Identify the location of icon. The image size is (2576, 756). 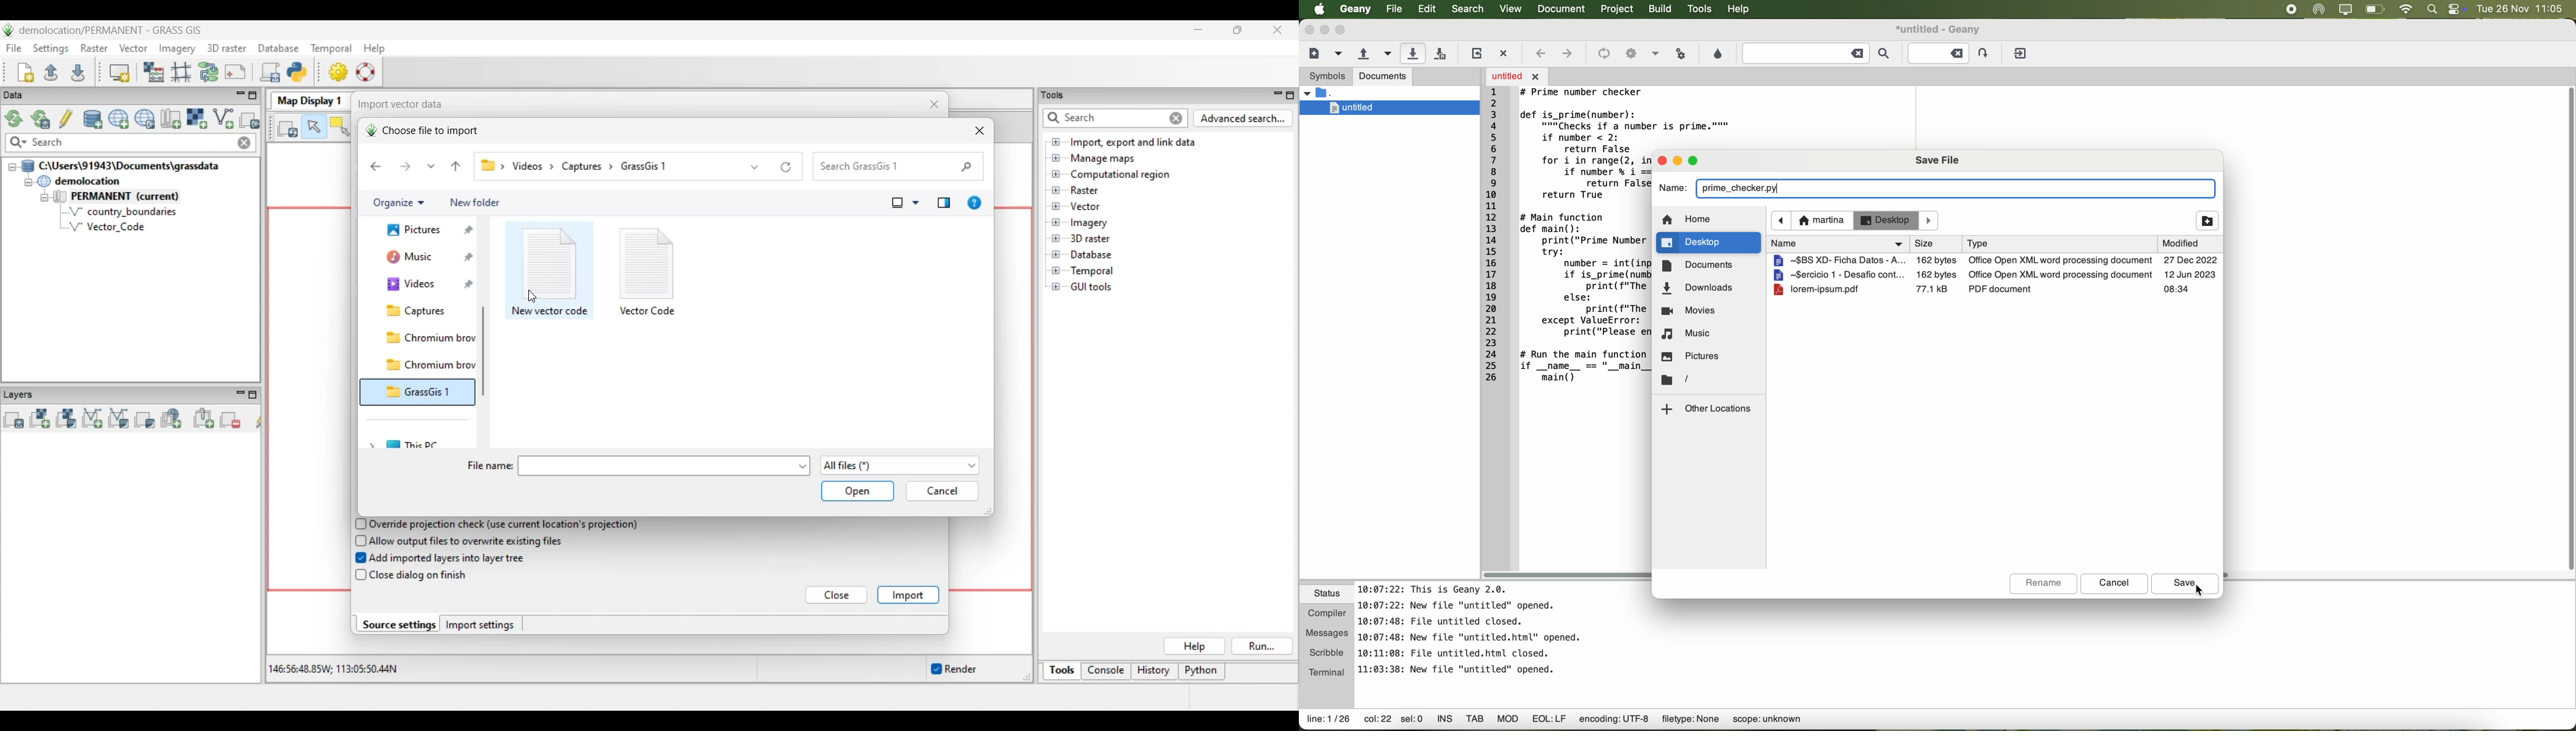
(1630, 52).